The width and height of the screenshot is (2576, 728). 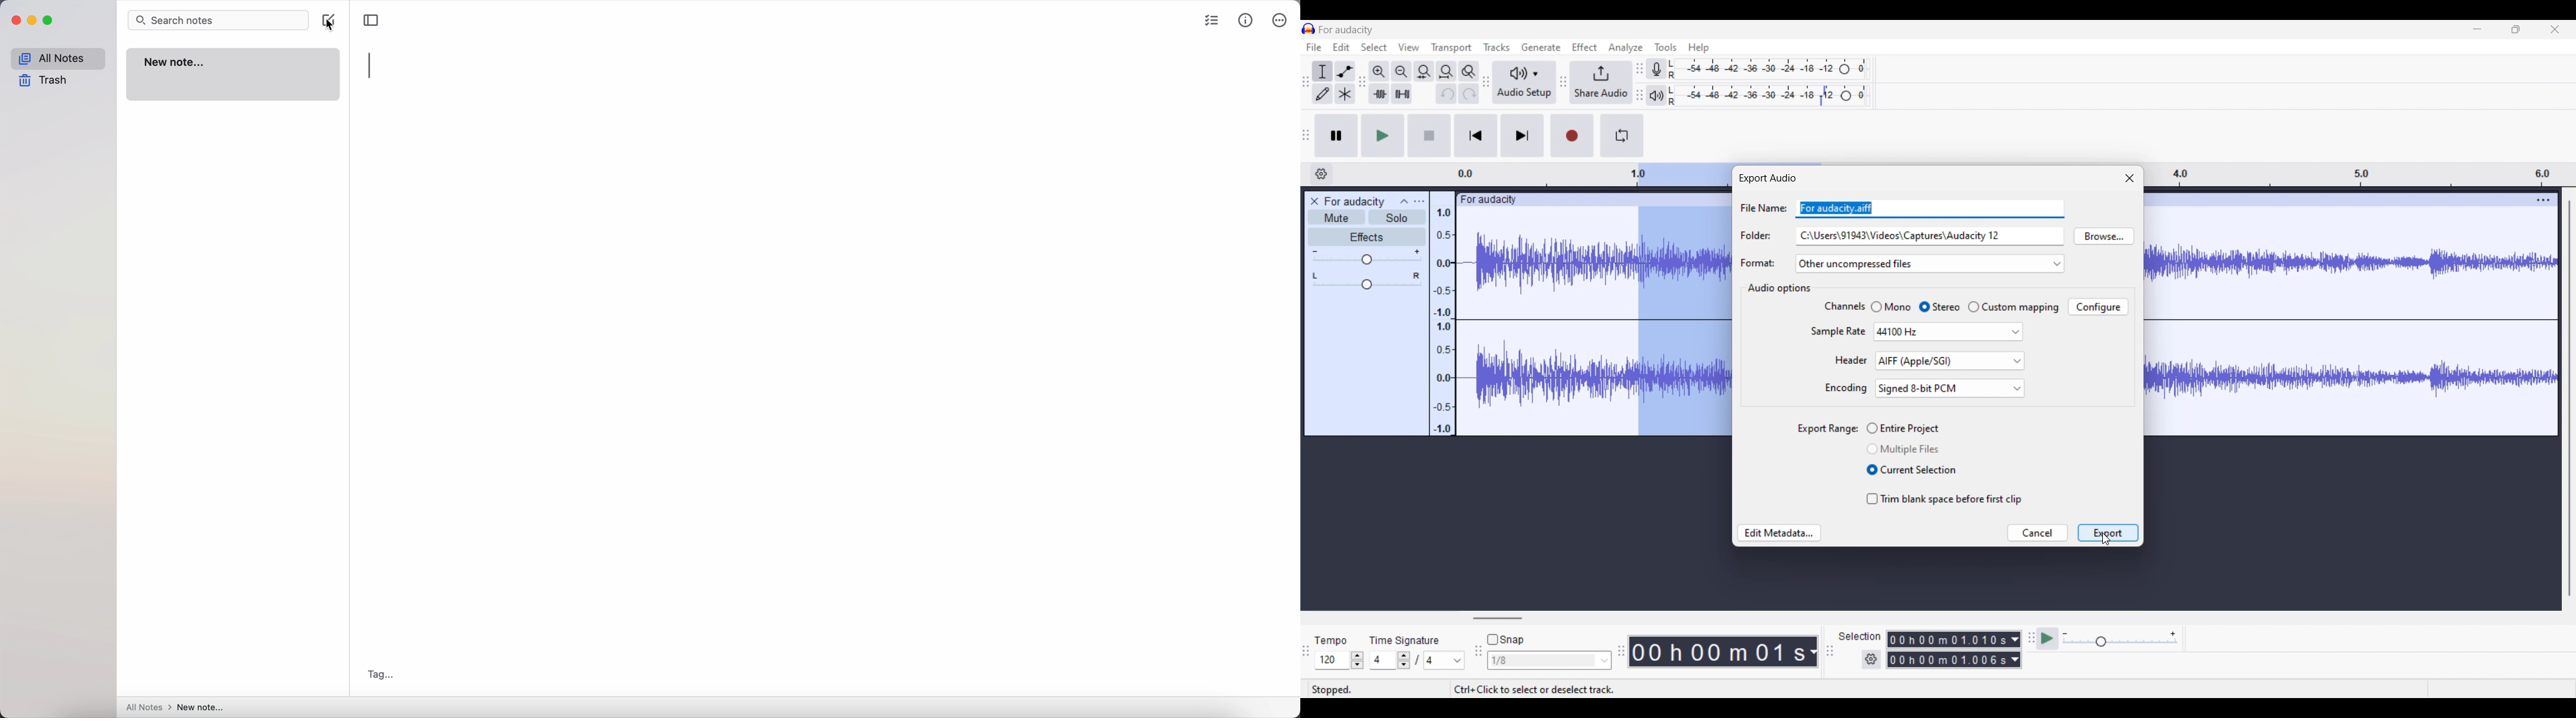 I want to click on metrics, so click(x=1246, y=22).